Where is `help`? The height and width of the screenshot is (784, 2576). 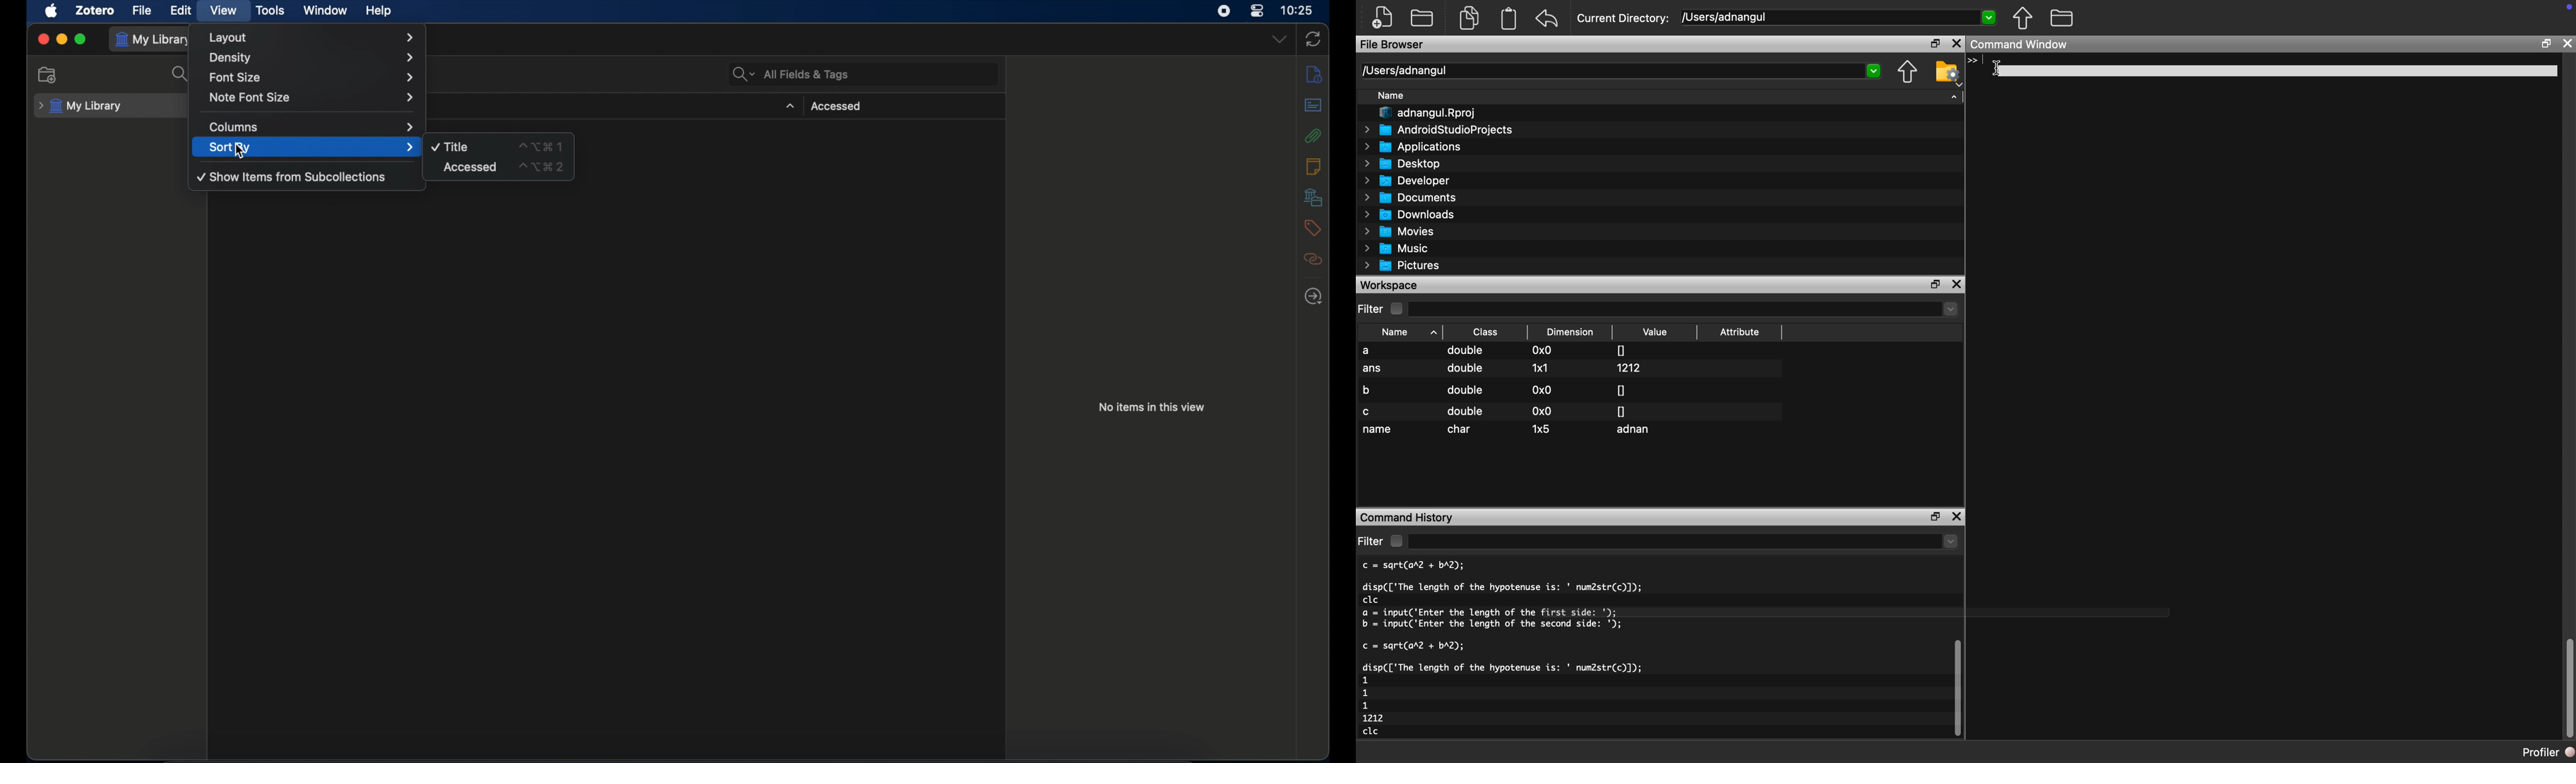
help is located at coordinates (378, 11).